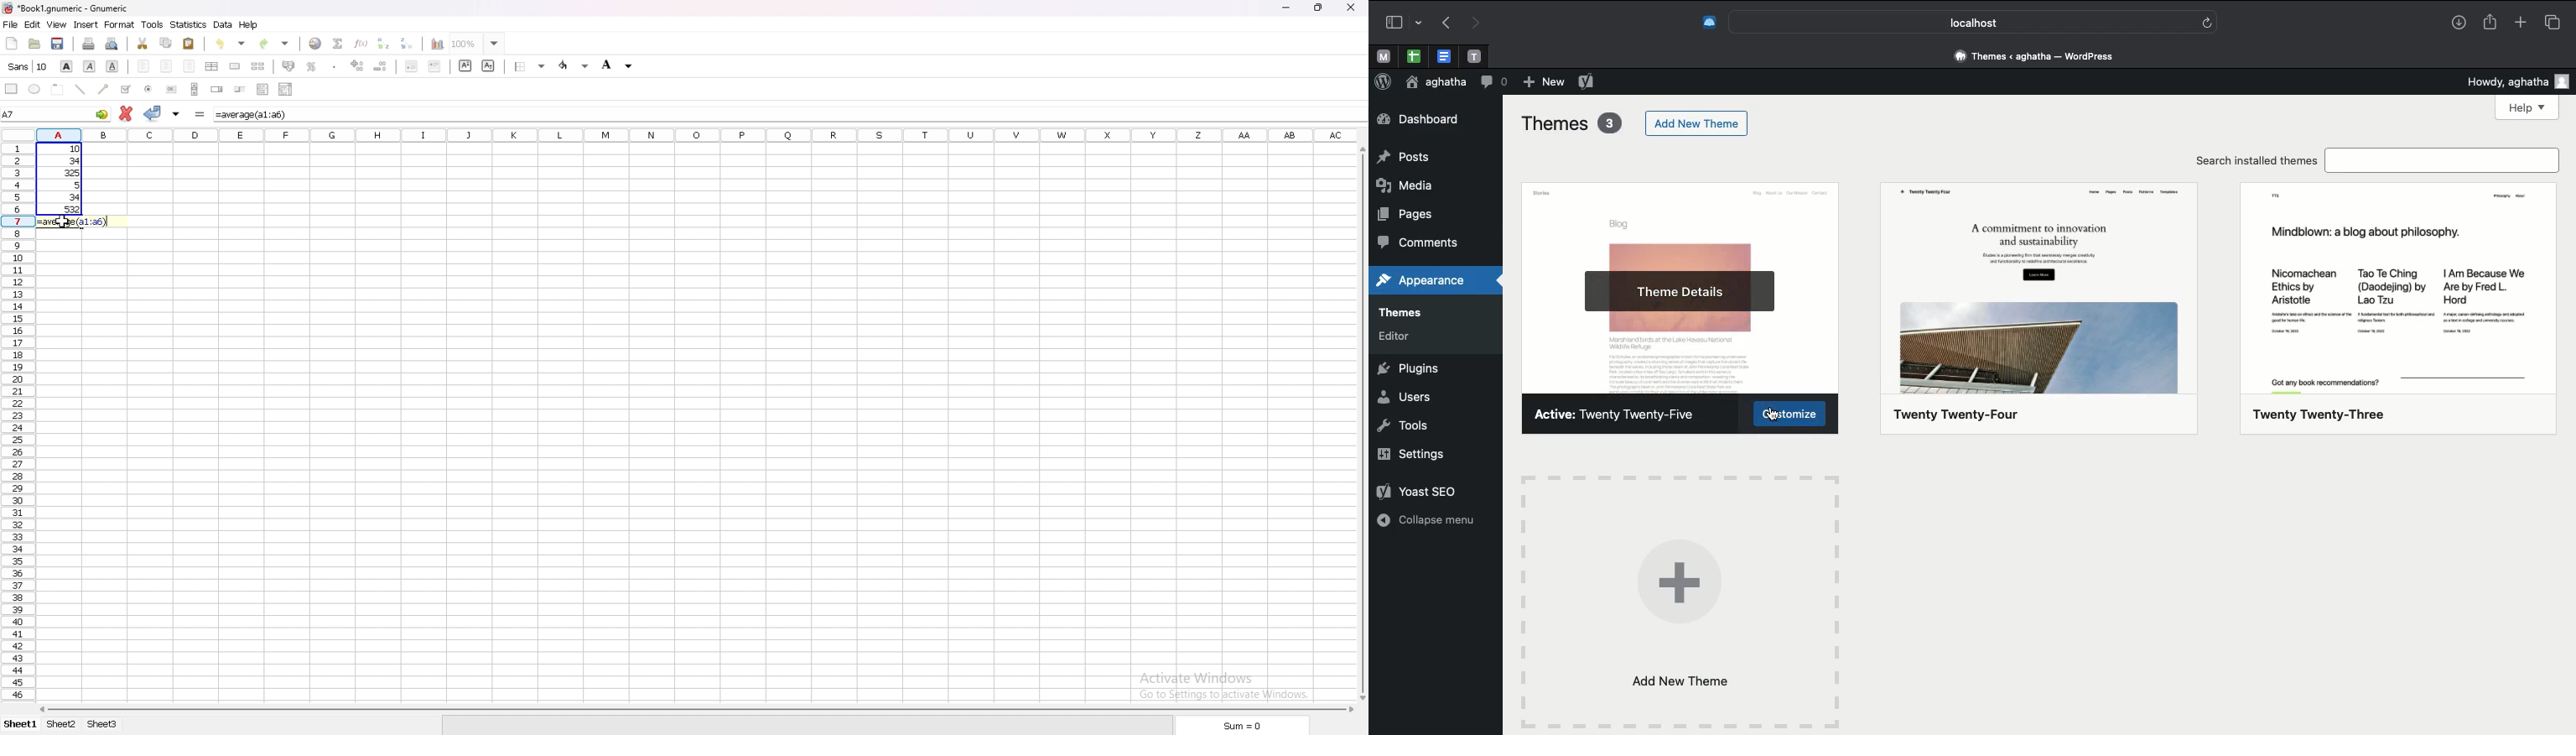  Describe the element at coordinates (126, 89) in the screenshot. I see `tickbox` at that location.